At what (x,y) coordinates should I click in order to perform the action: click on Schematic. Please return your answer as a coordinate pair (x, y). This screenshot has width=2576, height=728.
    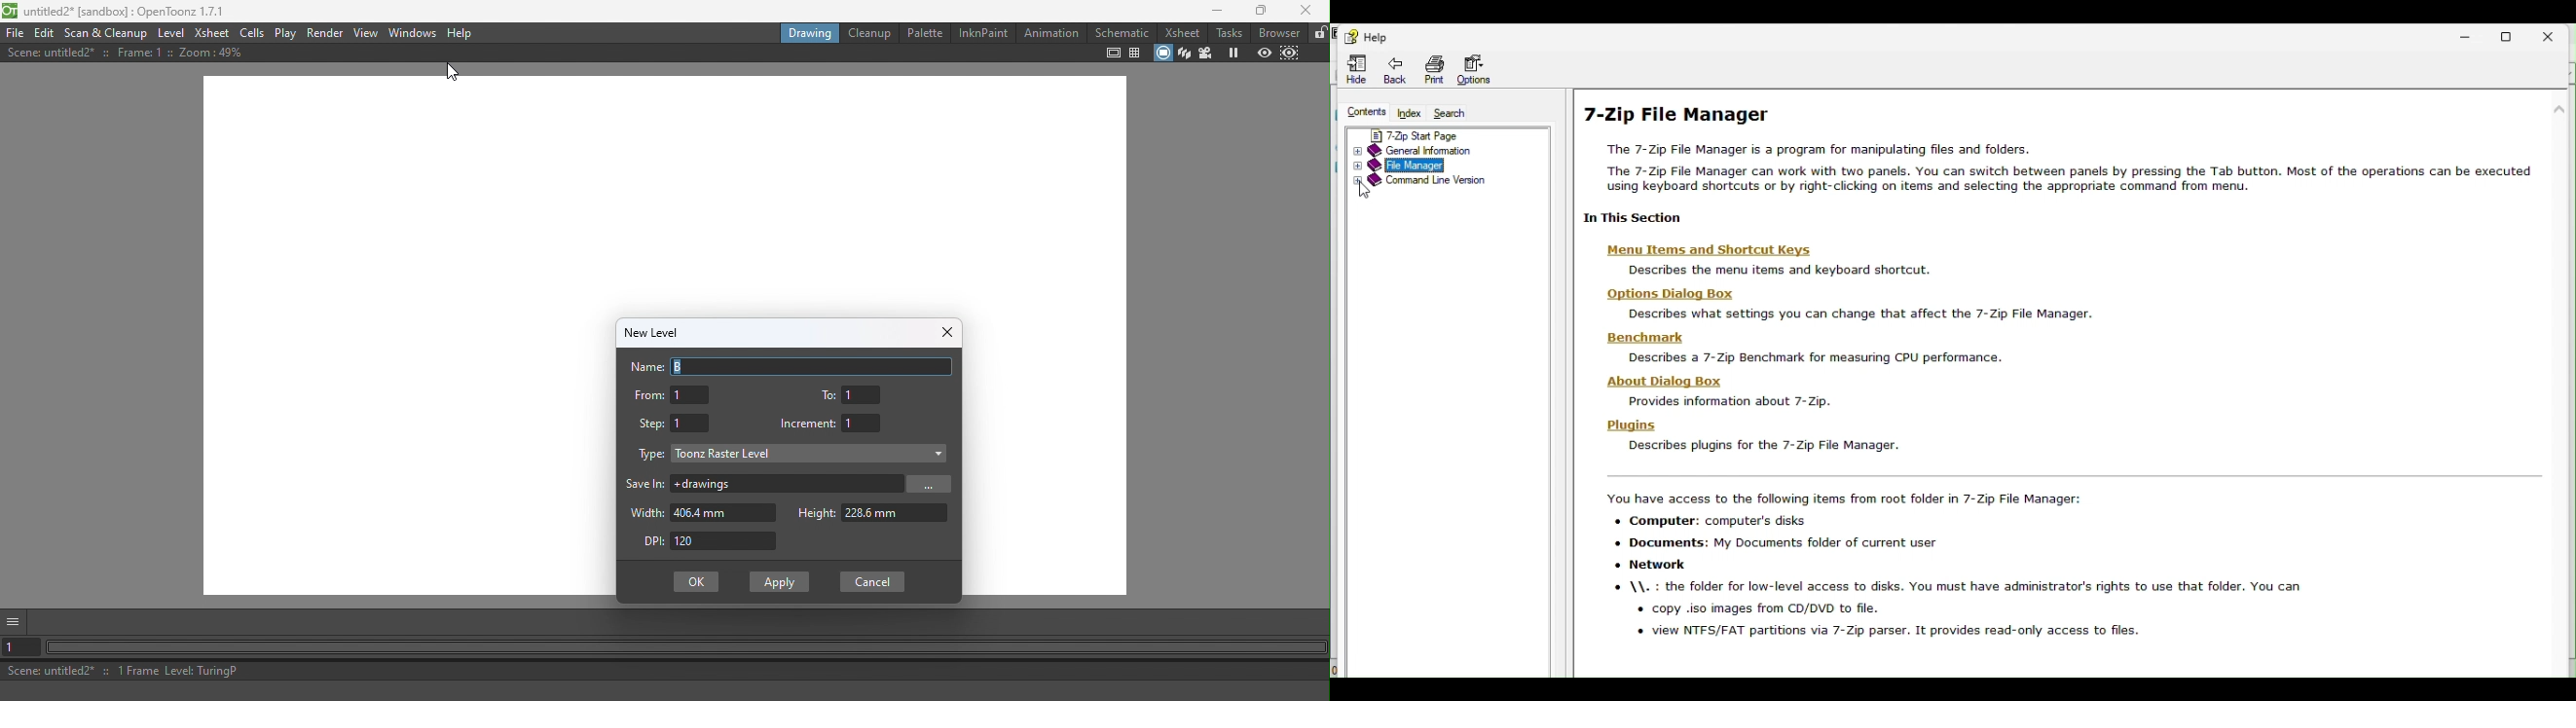
    Looking at the image, I should click on (1122, 33).